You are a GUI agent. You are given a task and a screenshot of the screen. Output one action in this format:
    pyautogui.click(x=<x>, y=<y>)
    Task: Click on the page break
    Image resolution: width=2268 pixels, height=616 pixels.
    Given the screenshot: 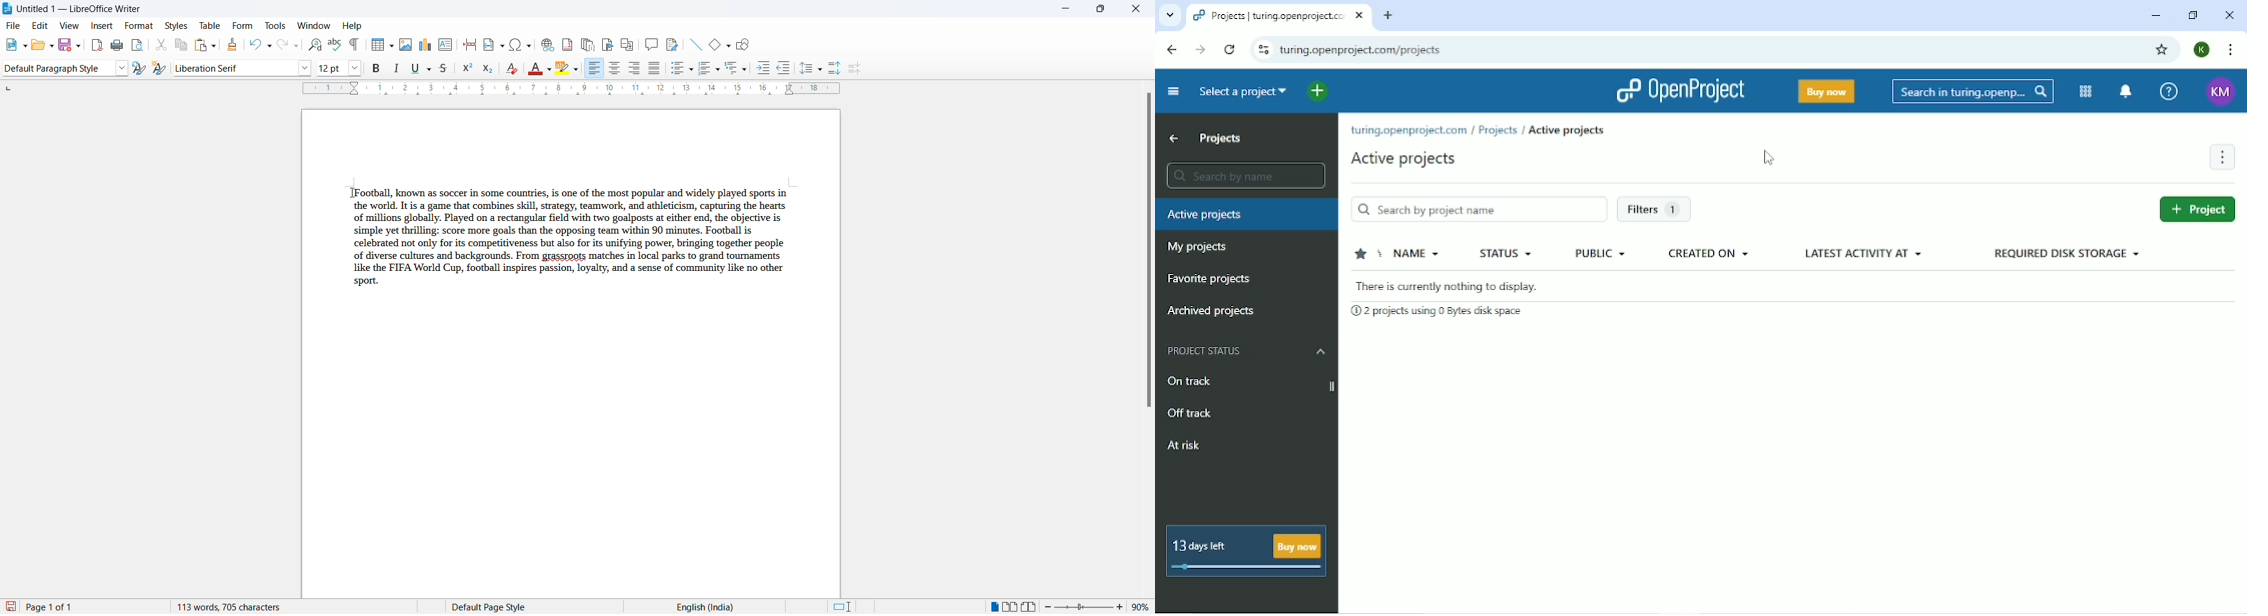 What is the action you would take?
    pyautogui.click(x=470, y=45)
    